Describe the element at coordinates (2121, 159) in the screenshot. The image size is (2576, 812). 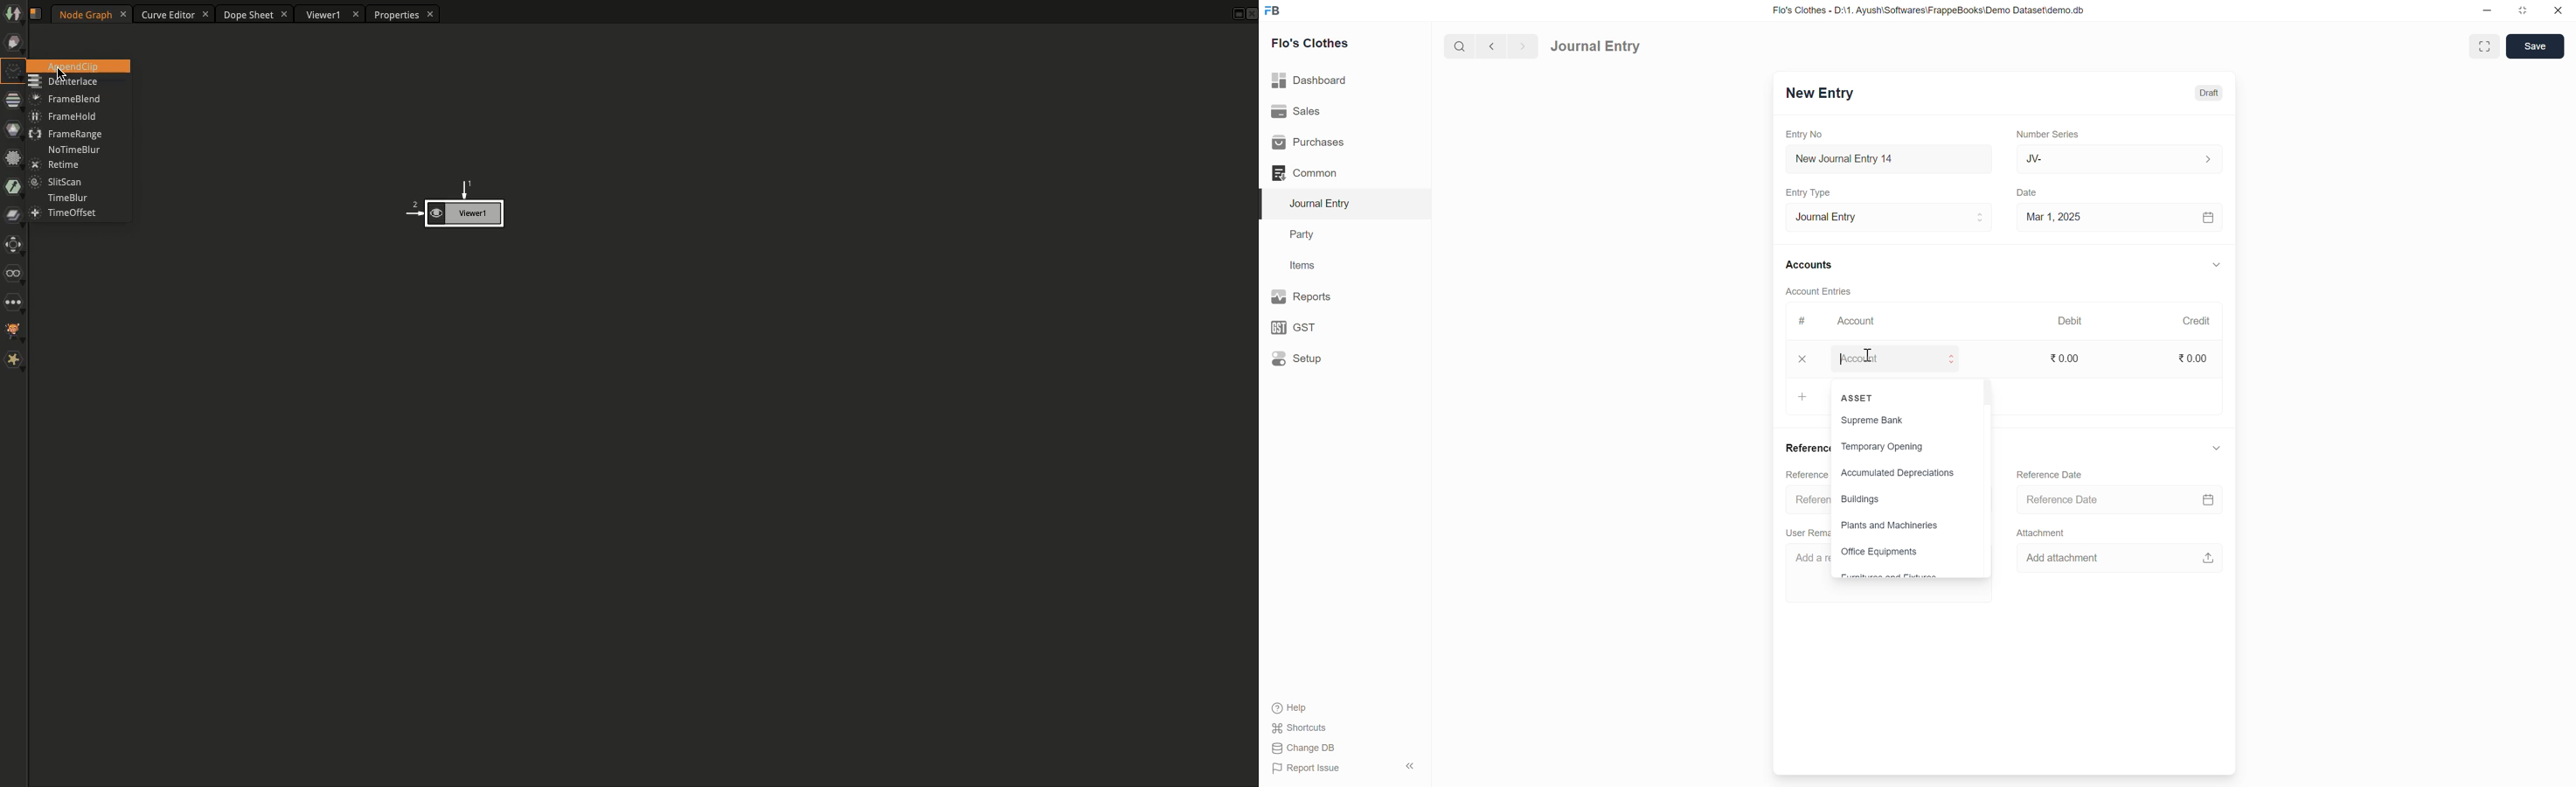
I see `JV-` at that location.